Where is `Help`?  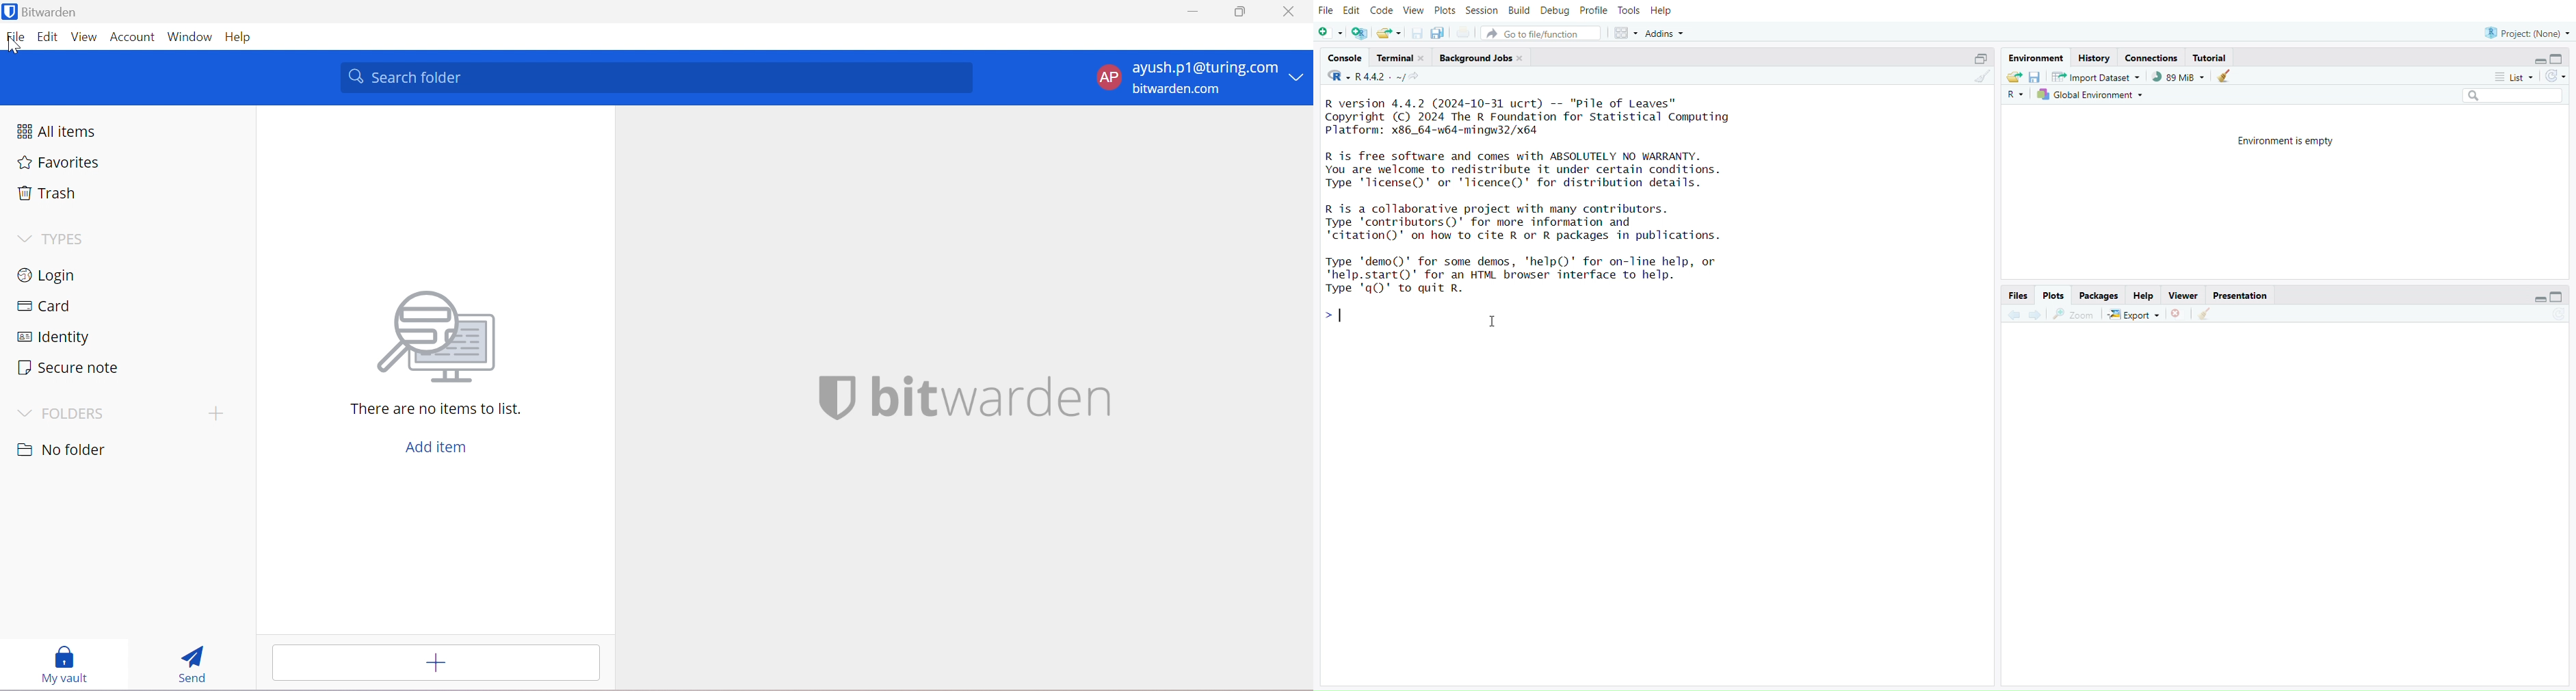
Help is located at coordinates (1668, 13).